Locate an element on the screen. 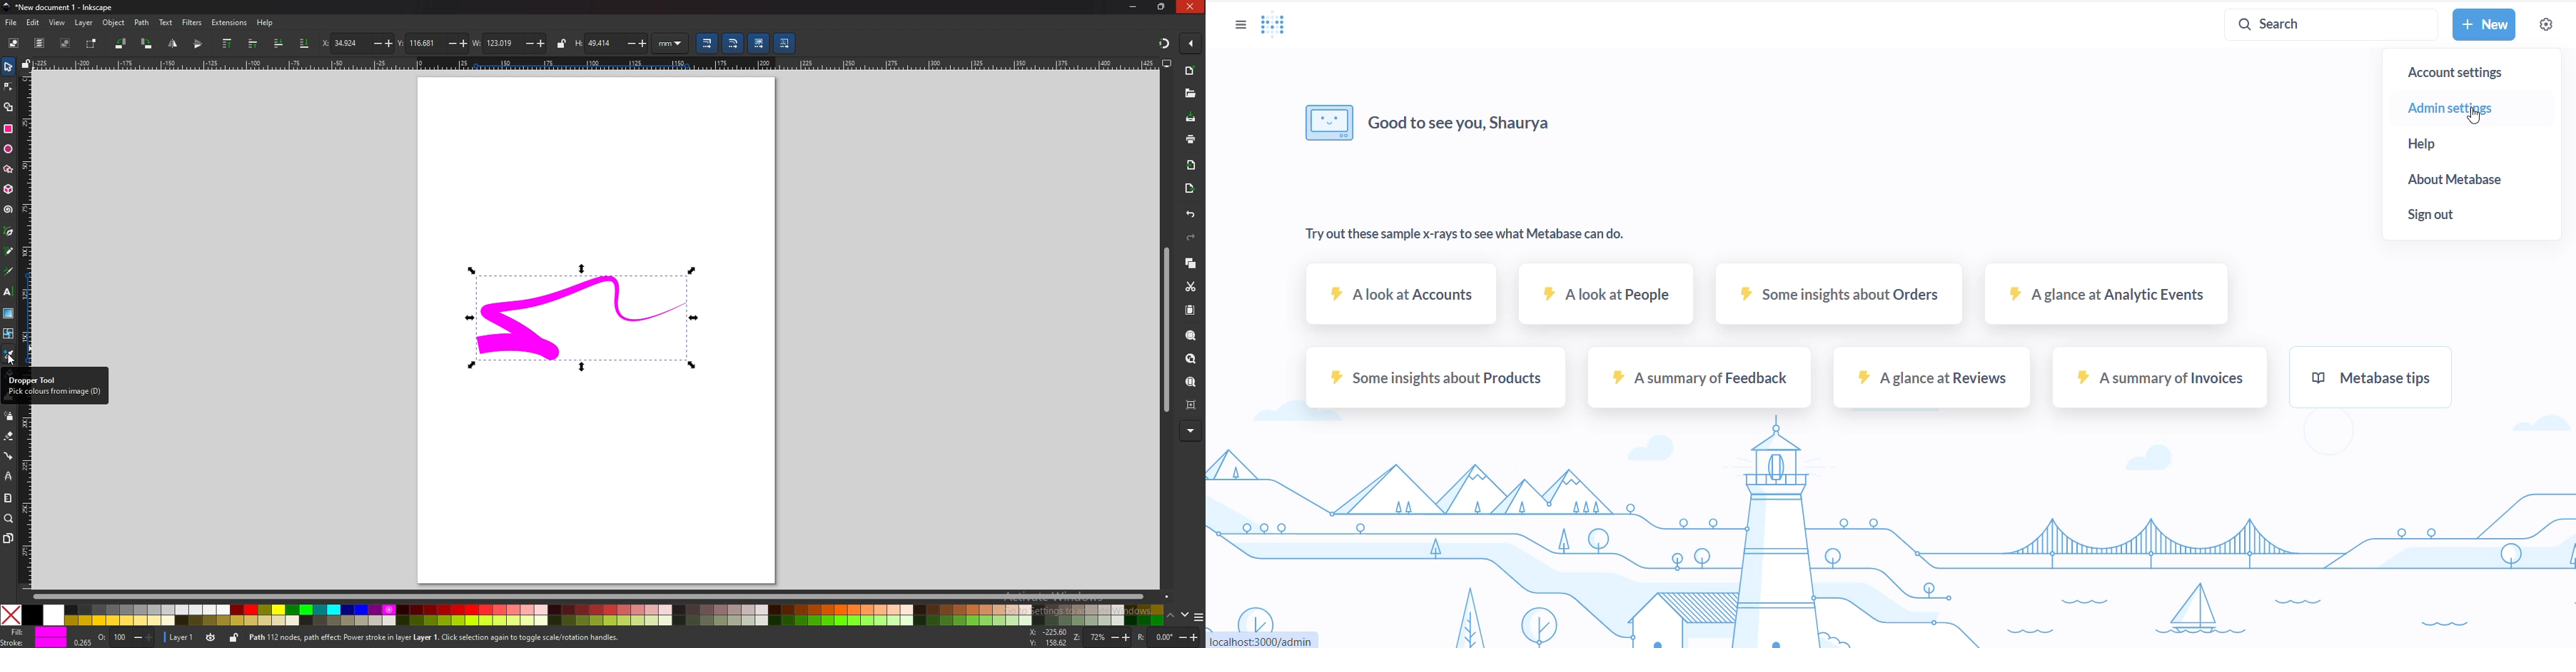  view is located at coordinates (57, 23).